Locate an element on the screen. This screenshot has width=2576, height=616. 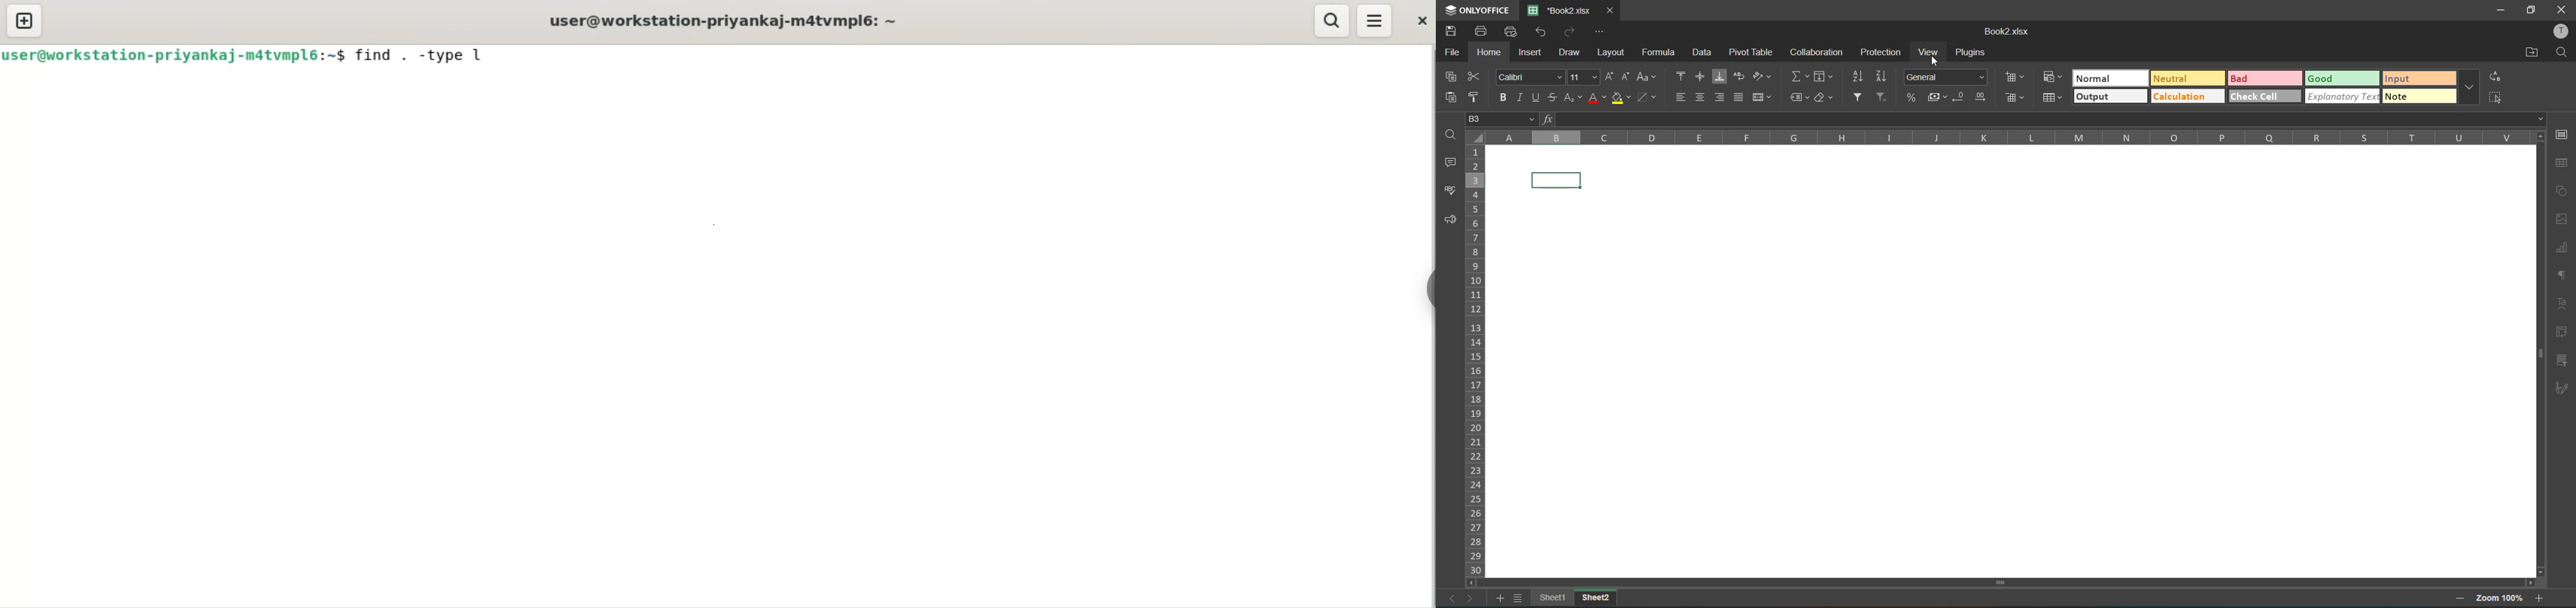
protection is located at coordinates (1884, 52).